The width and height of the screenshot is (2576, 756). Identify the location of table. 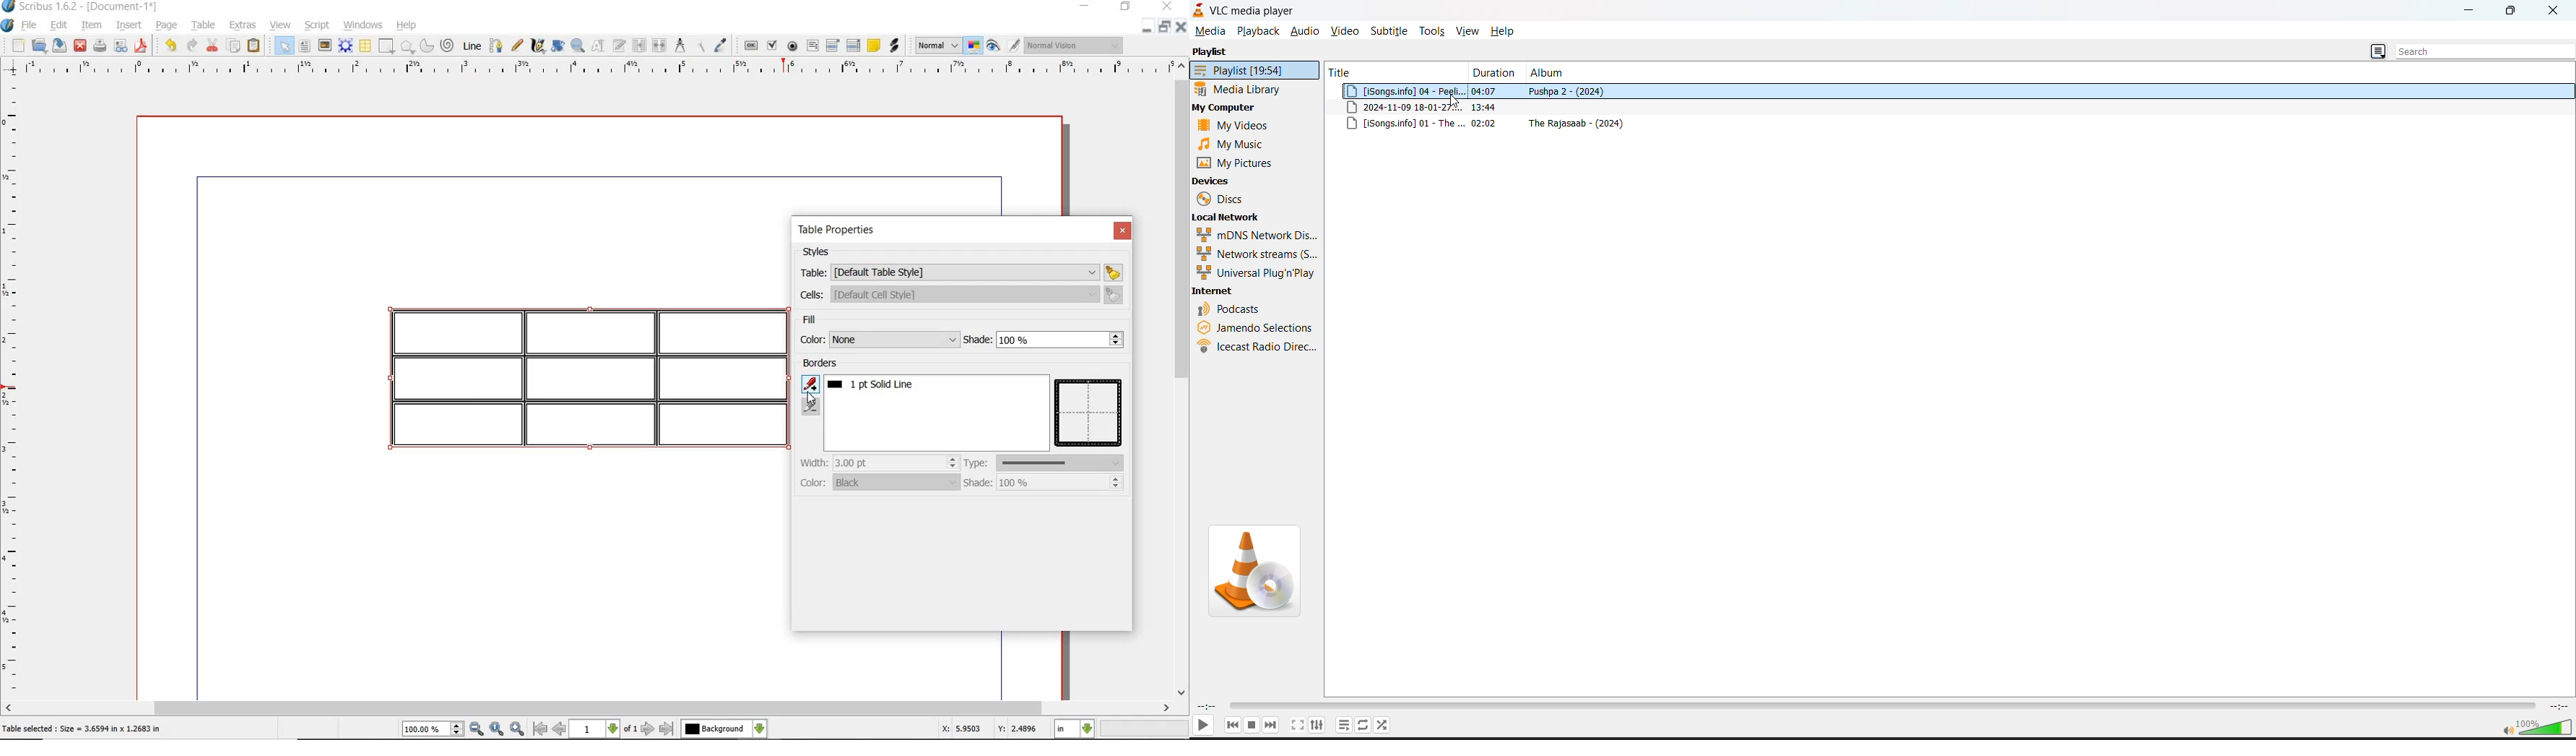
(961, 271).